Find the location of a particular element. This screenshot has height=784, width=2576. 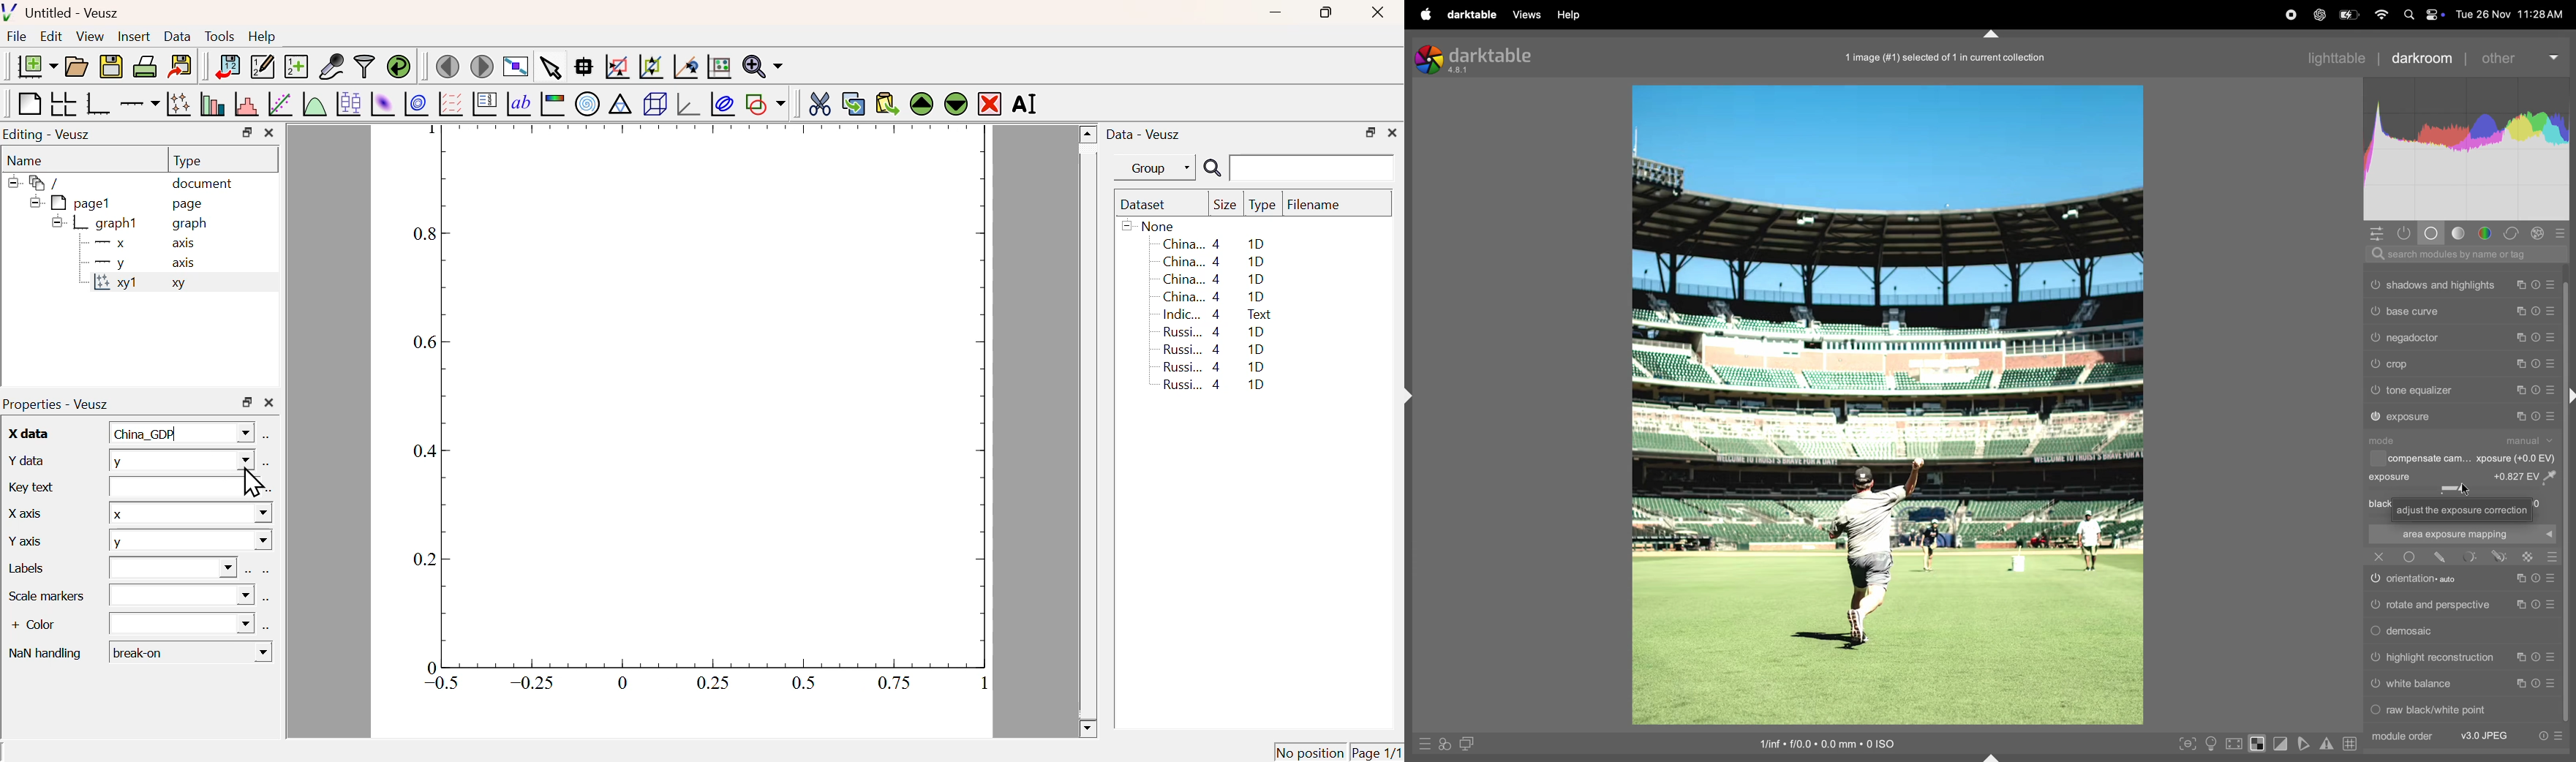

Plot 2D set as contours is located at coordinates (416, 105).